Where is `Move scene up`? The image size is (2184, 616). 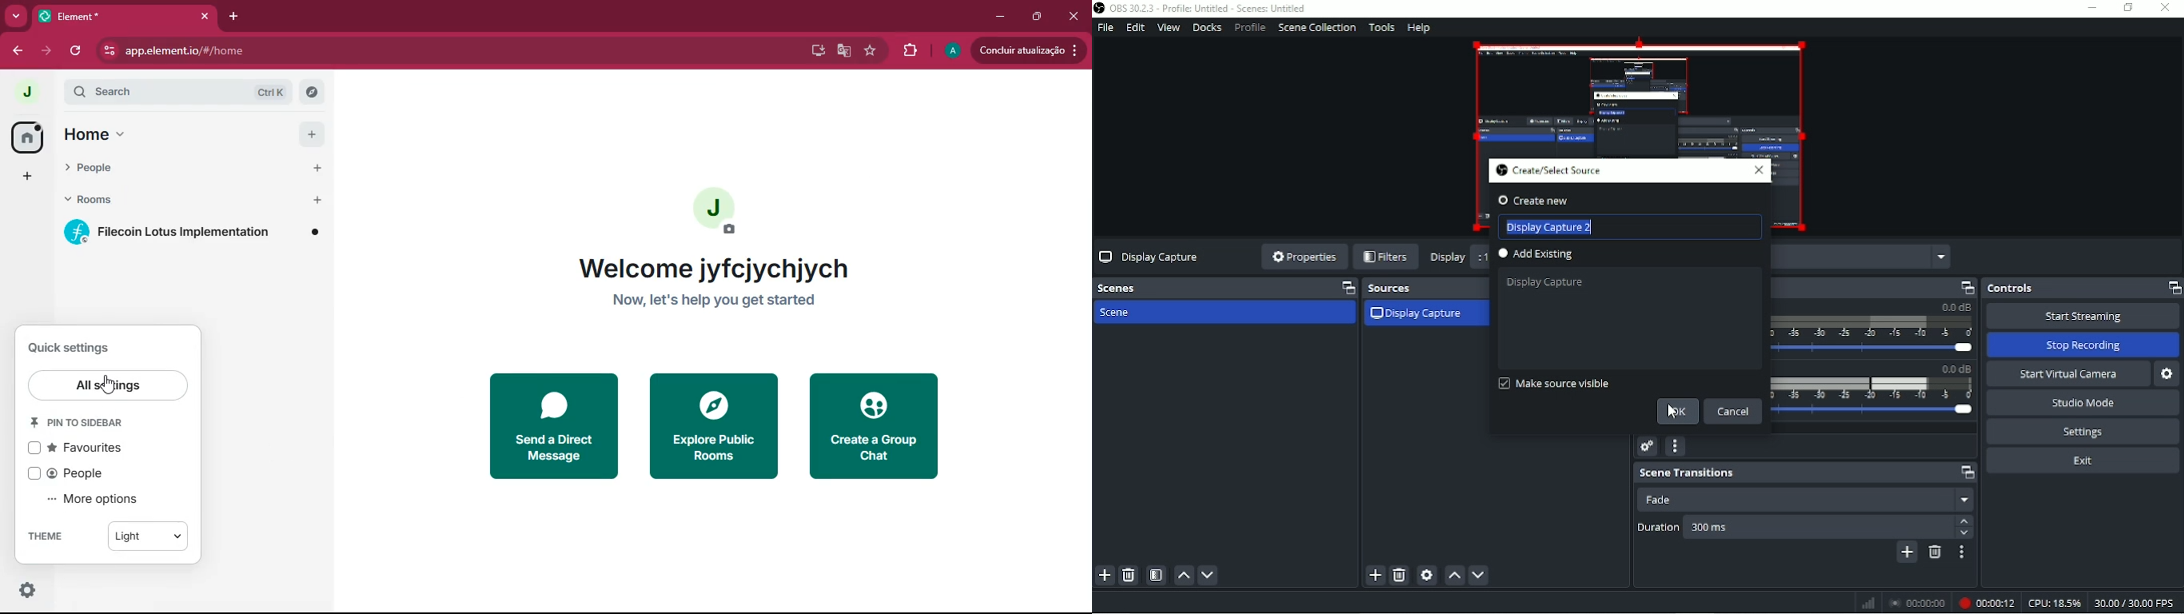 Move scene up is located at coordinates (1182, 575).